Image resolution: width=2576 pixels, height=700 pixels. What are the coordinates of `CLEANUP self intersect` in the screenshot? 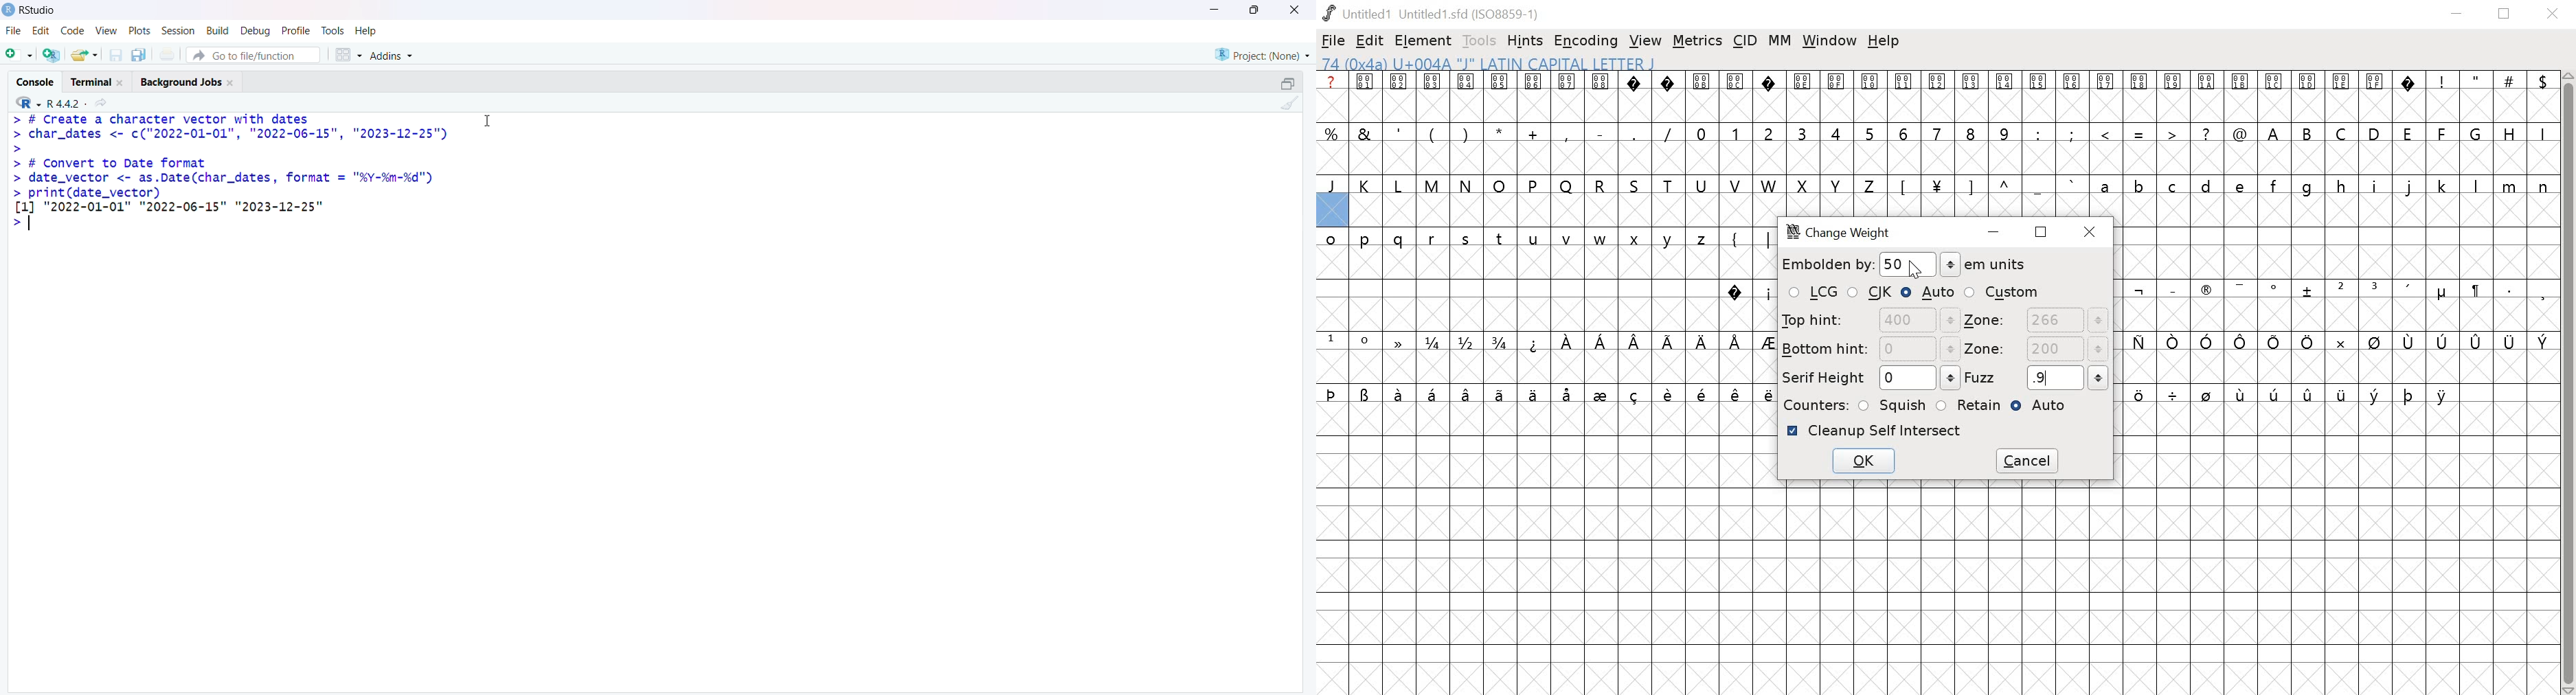 It's located at (1875, 431).